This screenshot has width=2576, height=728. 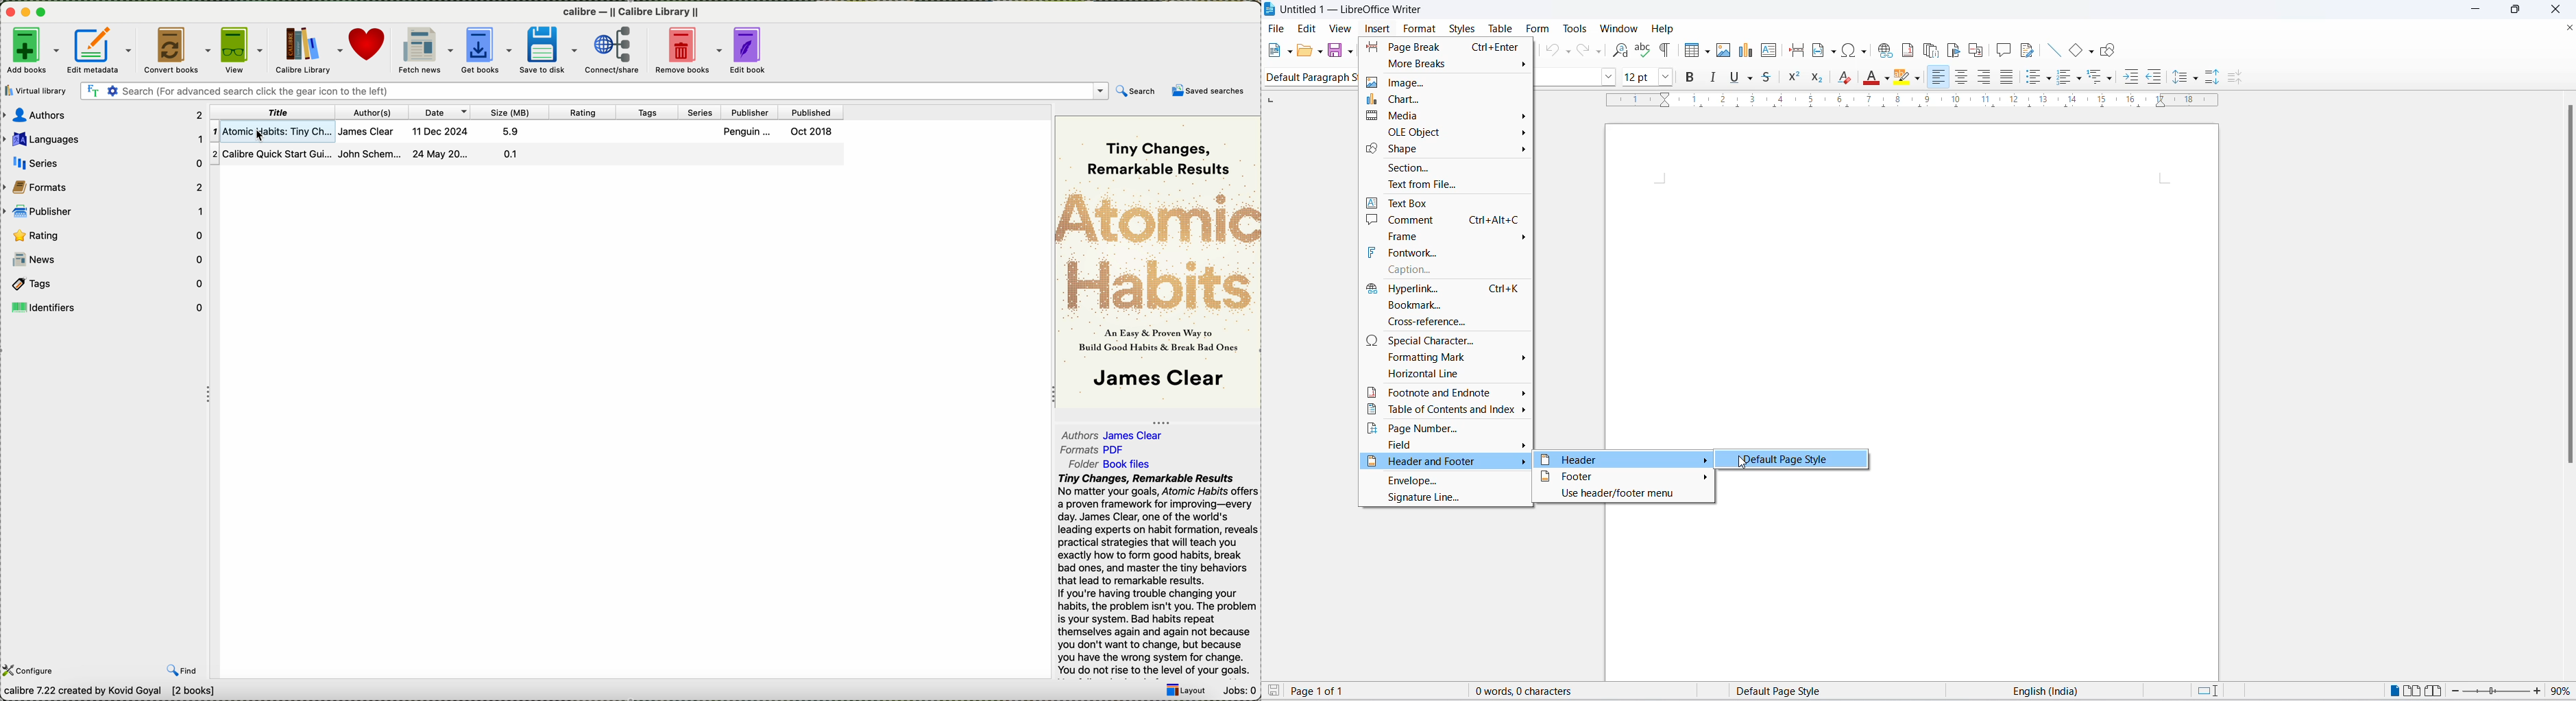 What do you see at coordinates (1640, 76) in the screenshot?
I see `font size` at bounding box center [1640, 76].